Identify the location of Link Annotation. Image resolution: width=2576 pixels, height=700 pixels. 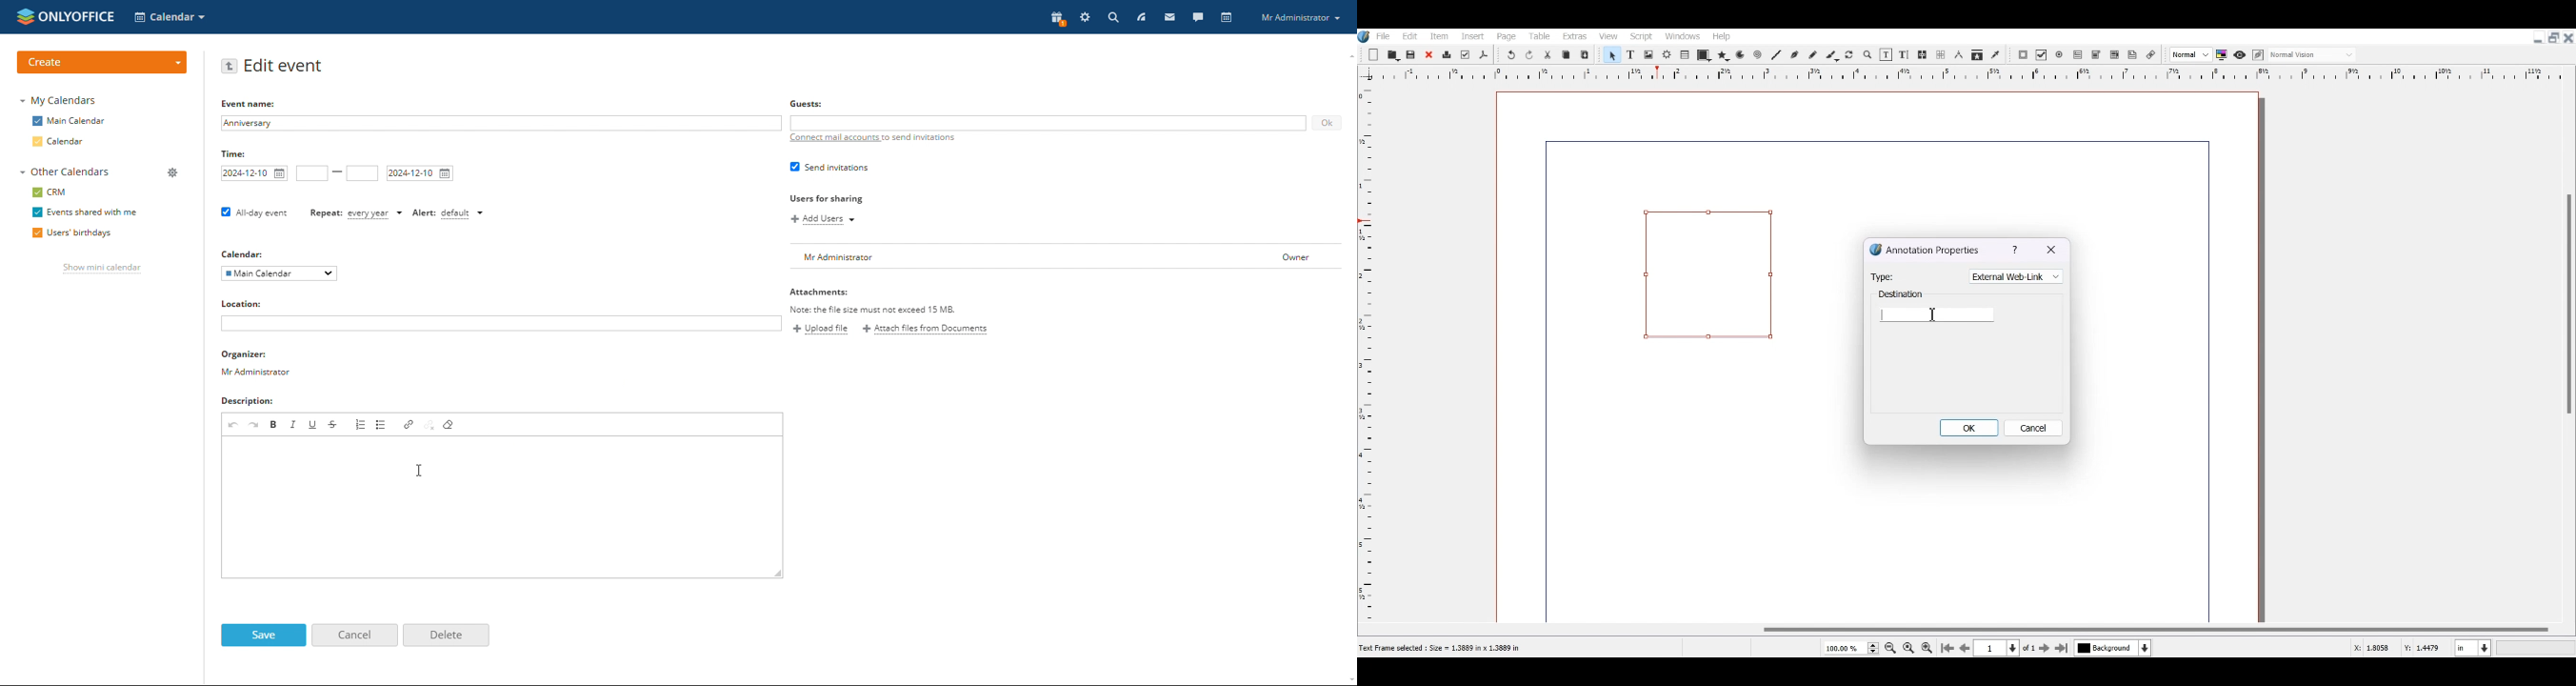
(1707, 273).